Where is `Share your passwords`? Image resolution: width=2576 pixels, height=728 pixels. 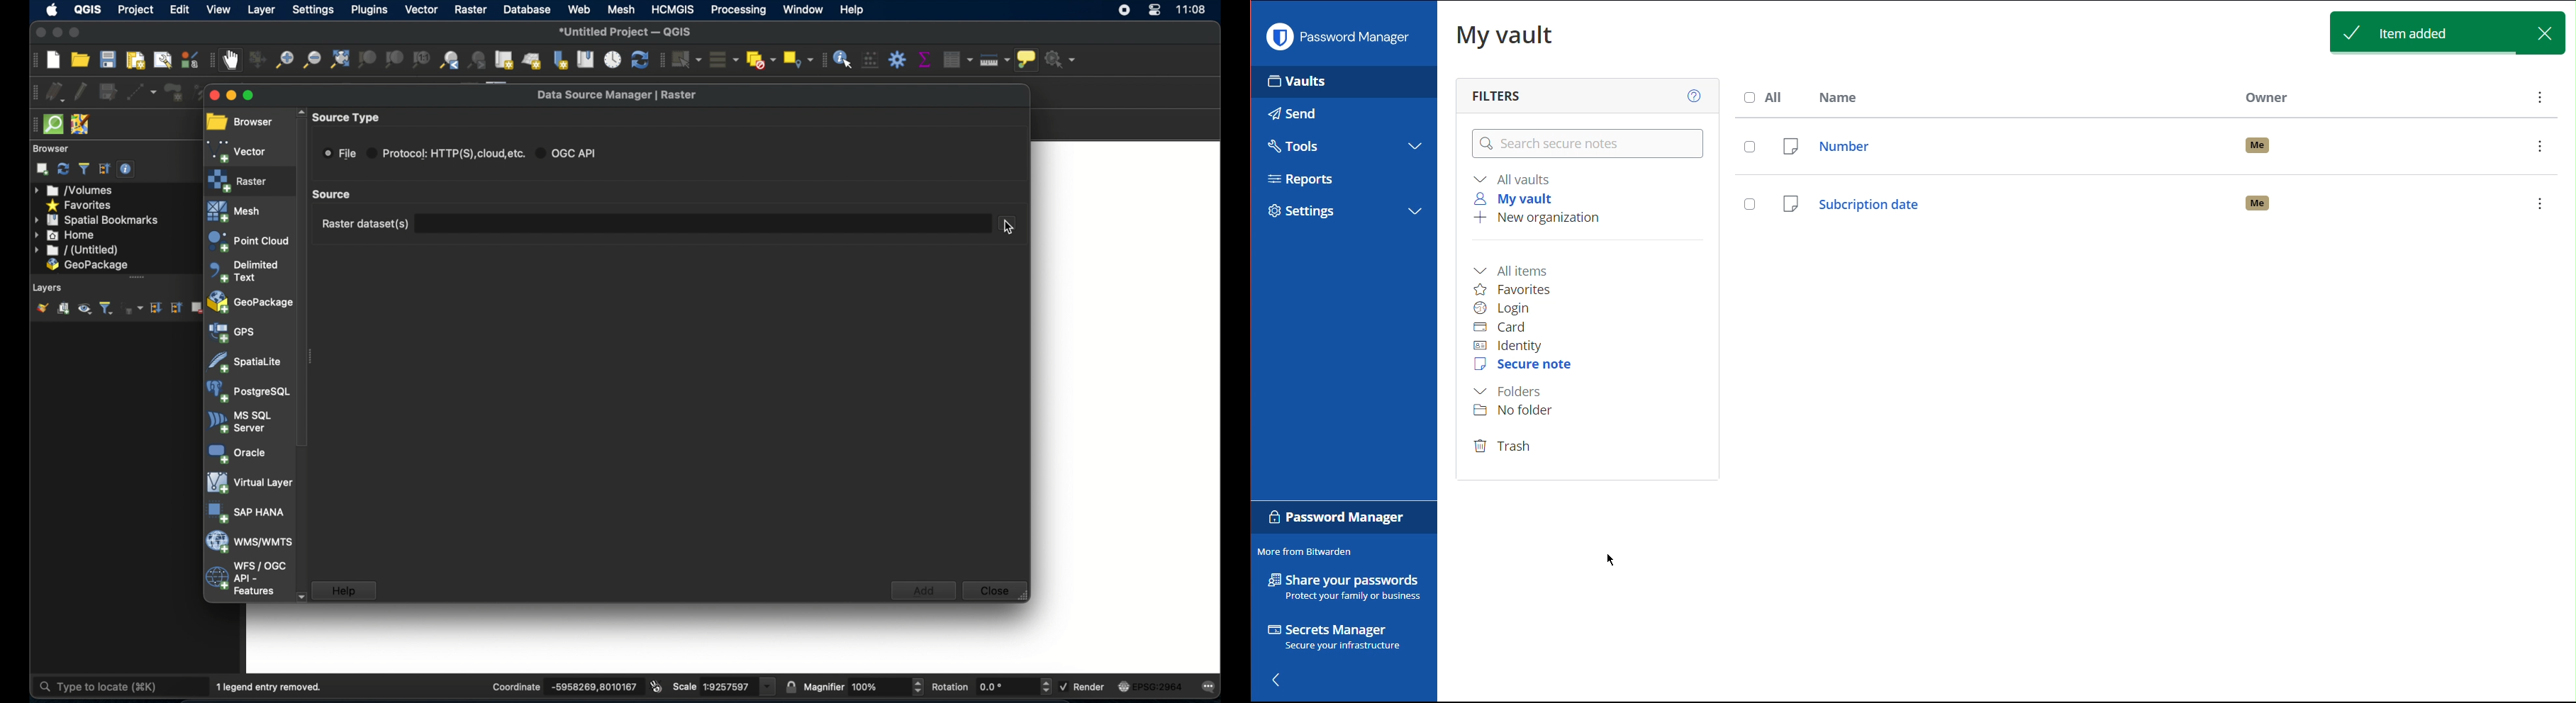
Share your passwords is located at coordinates (1345, 587).